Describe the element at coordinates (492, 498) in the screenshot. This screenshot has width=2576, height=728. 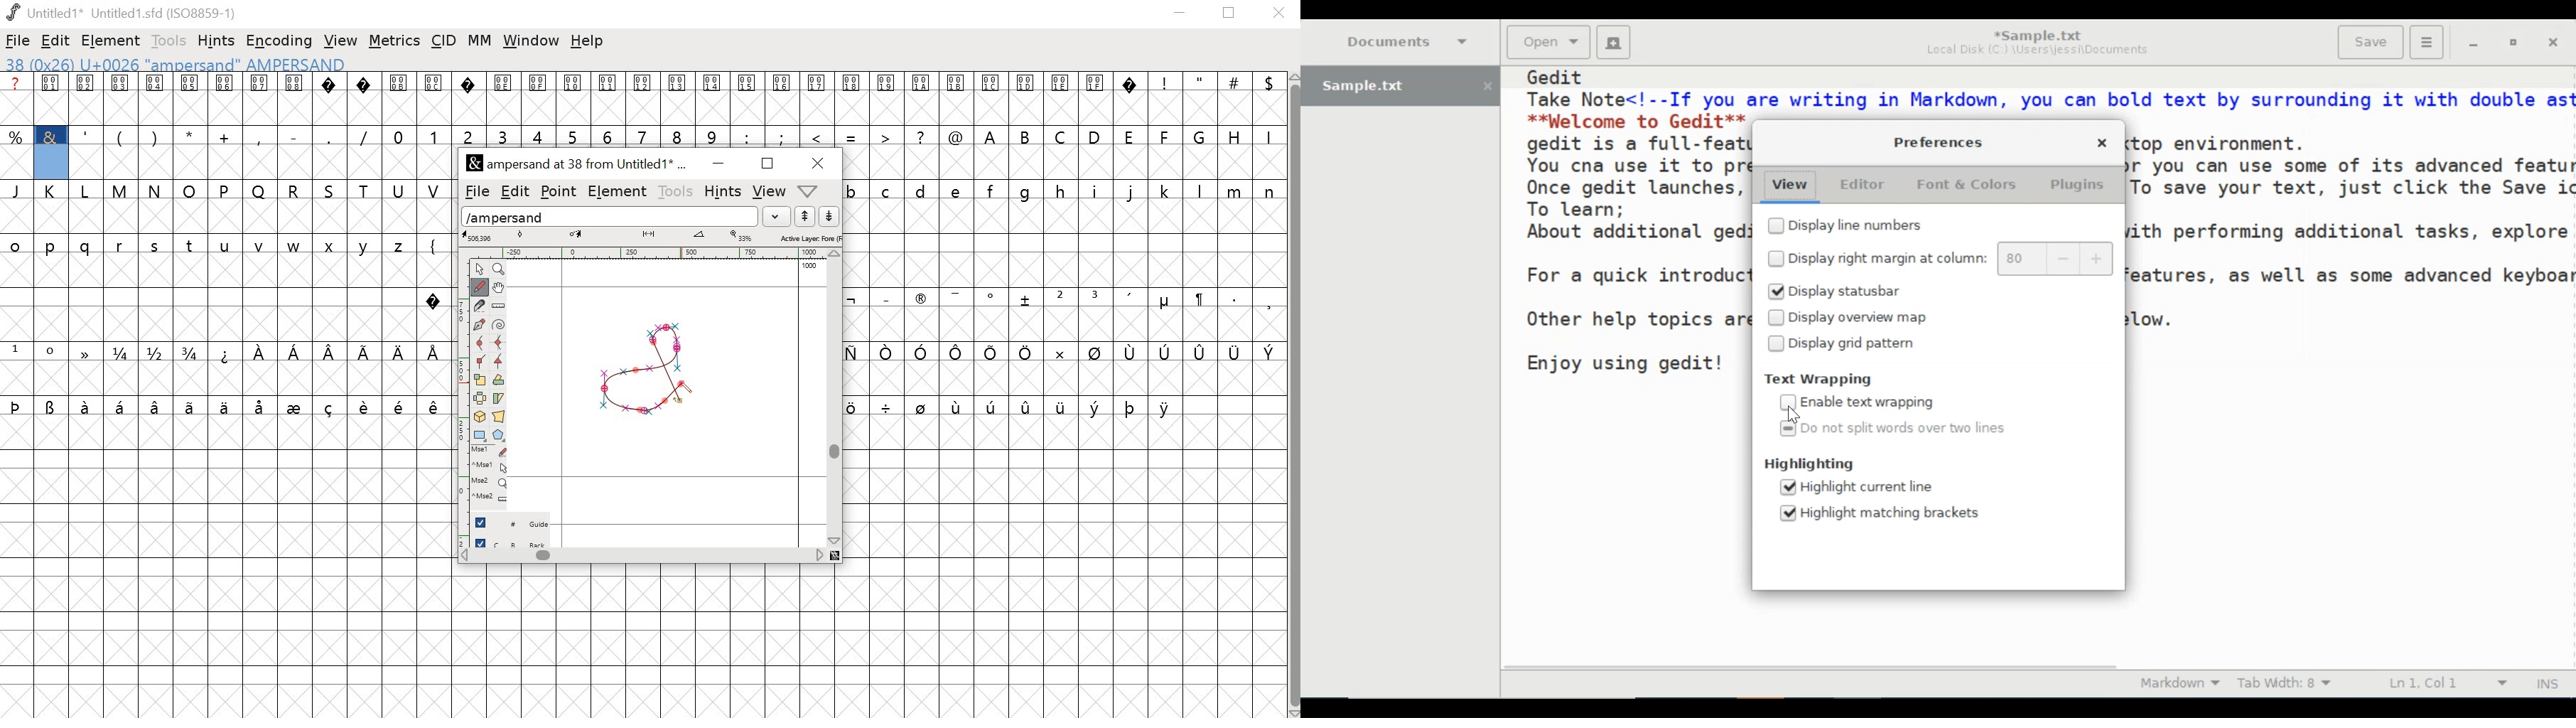
I see `^Mse2` at that location.